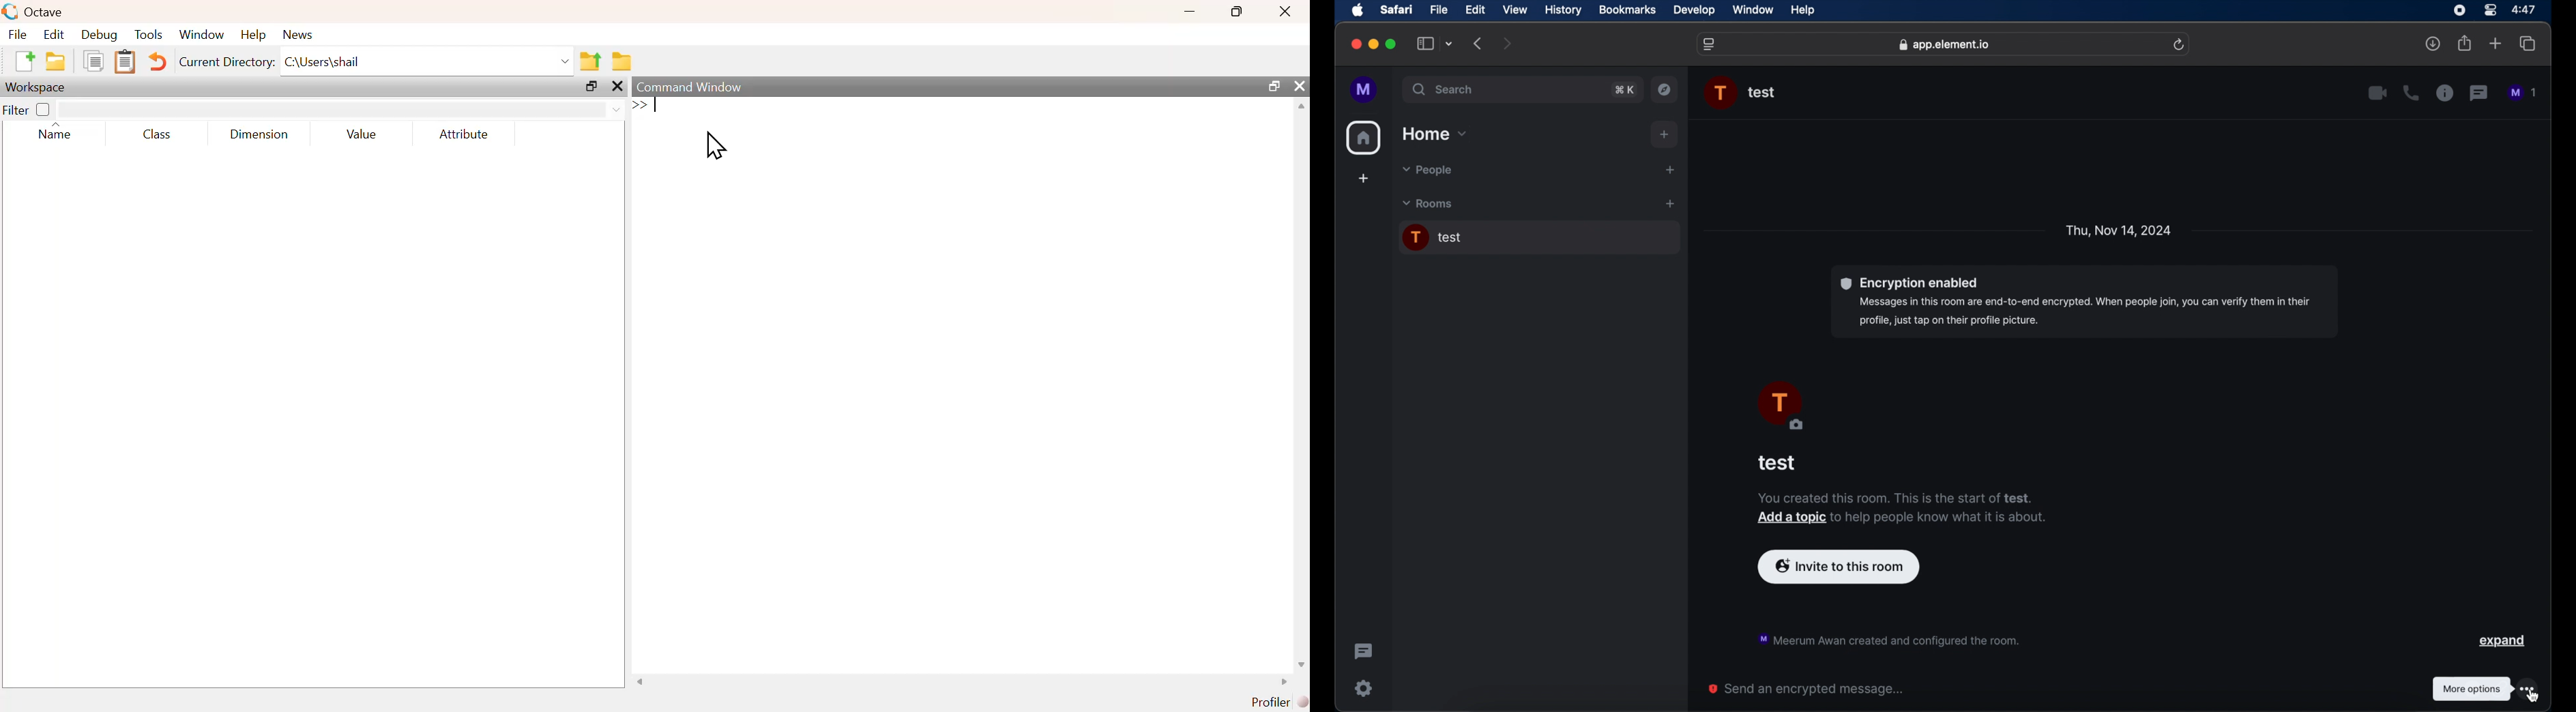  What do you see at coordinates (1428, 204) in the screenshot?
I see `rooms dropdown` at bounding box center [1428, 204].